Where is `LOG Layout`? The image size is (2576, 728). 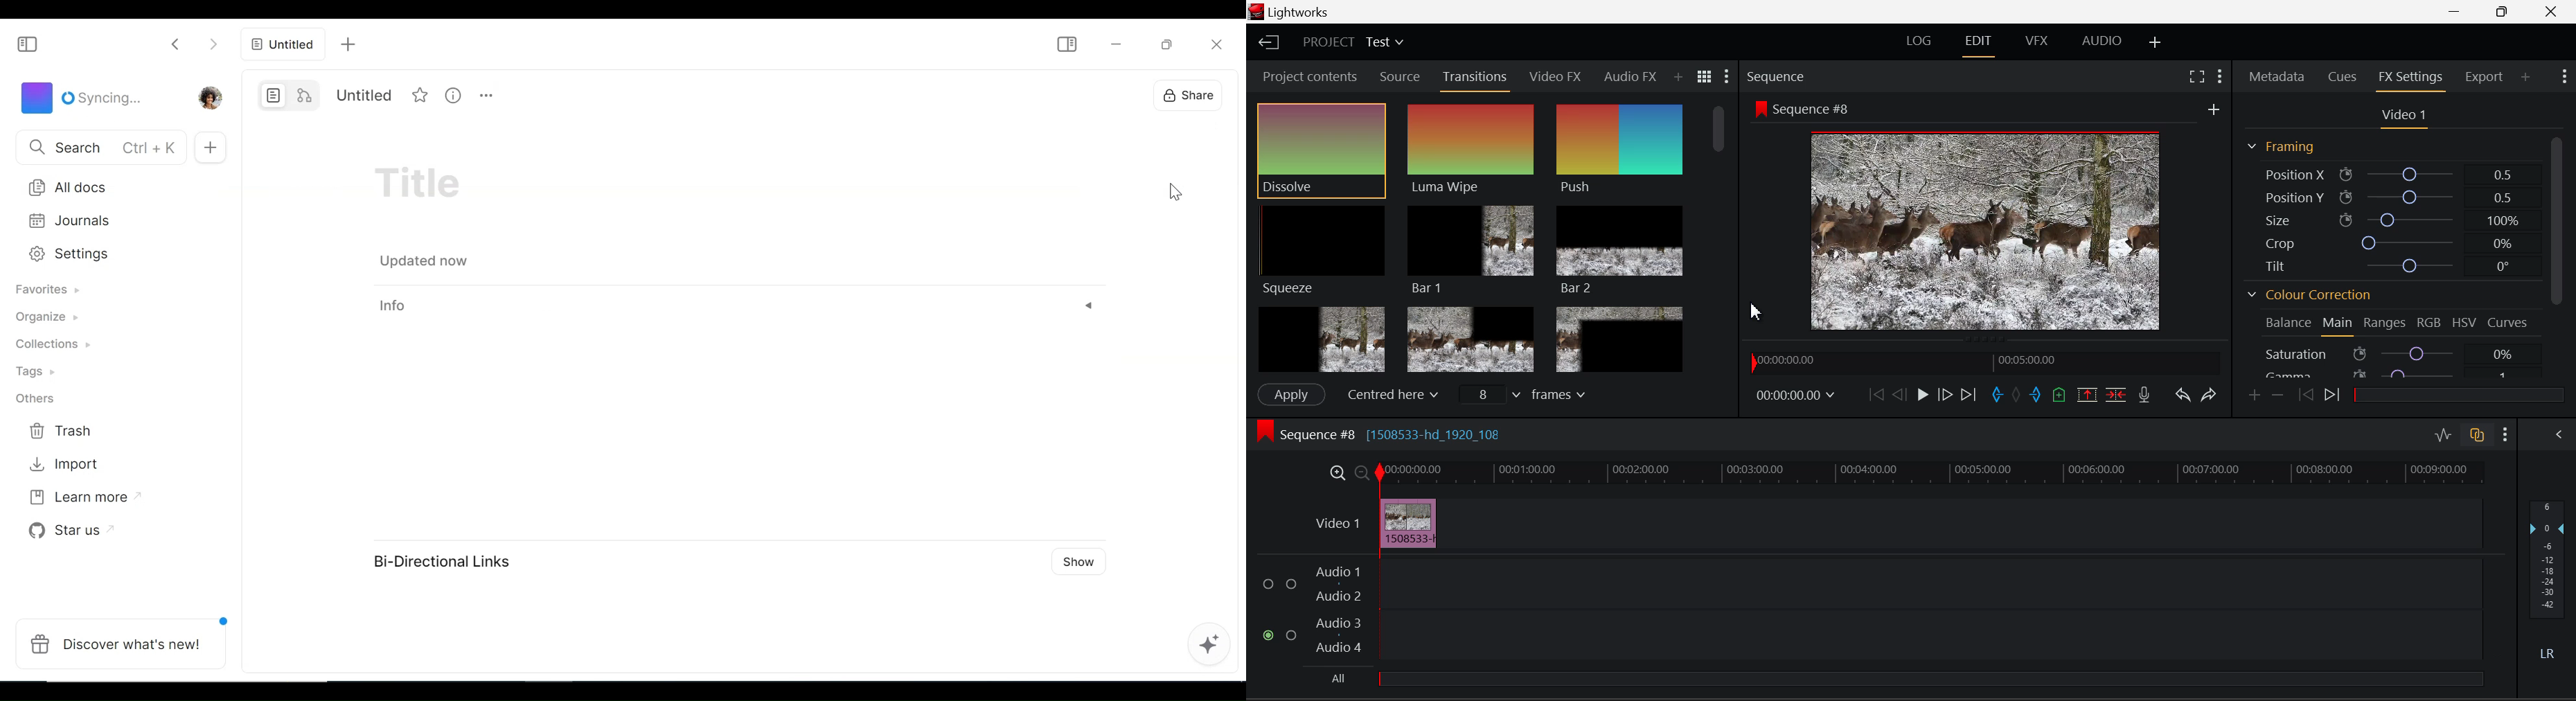 LOG Layout is located at coordinates (1922, 41).